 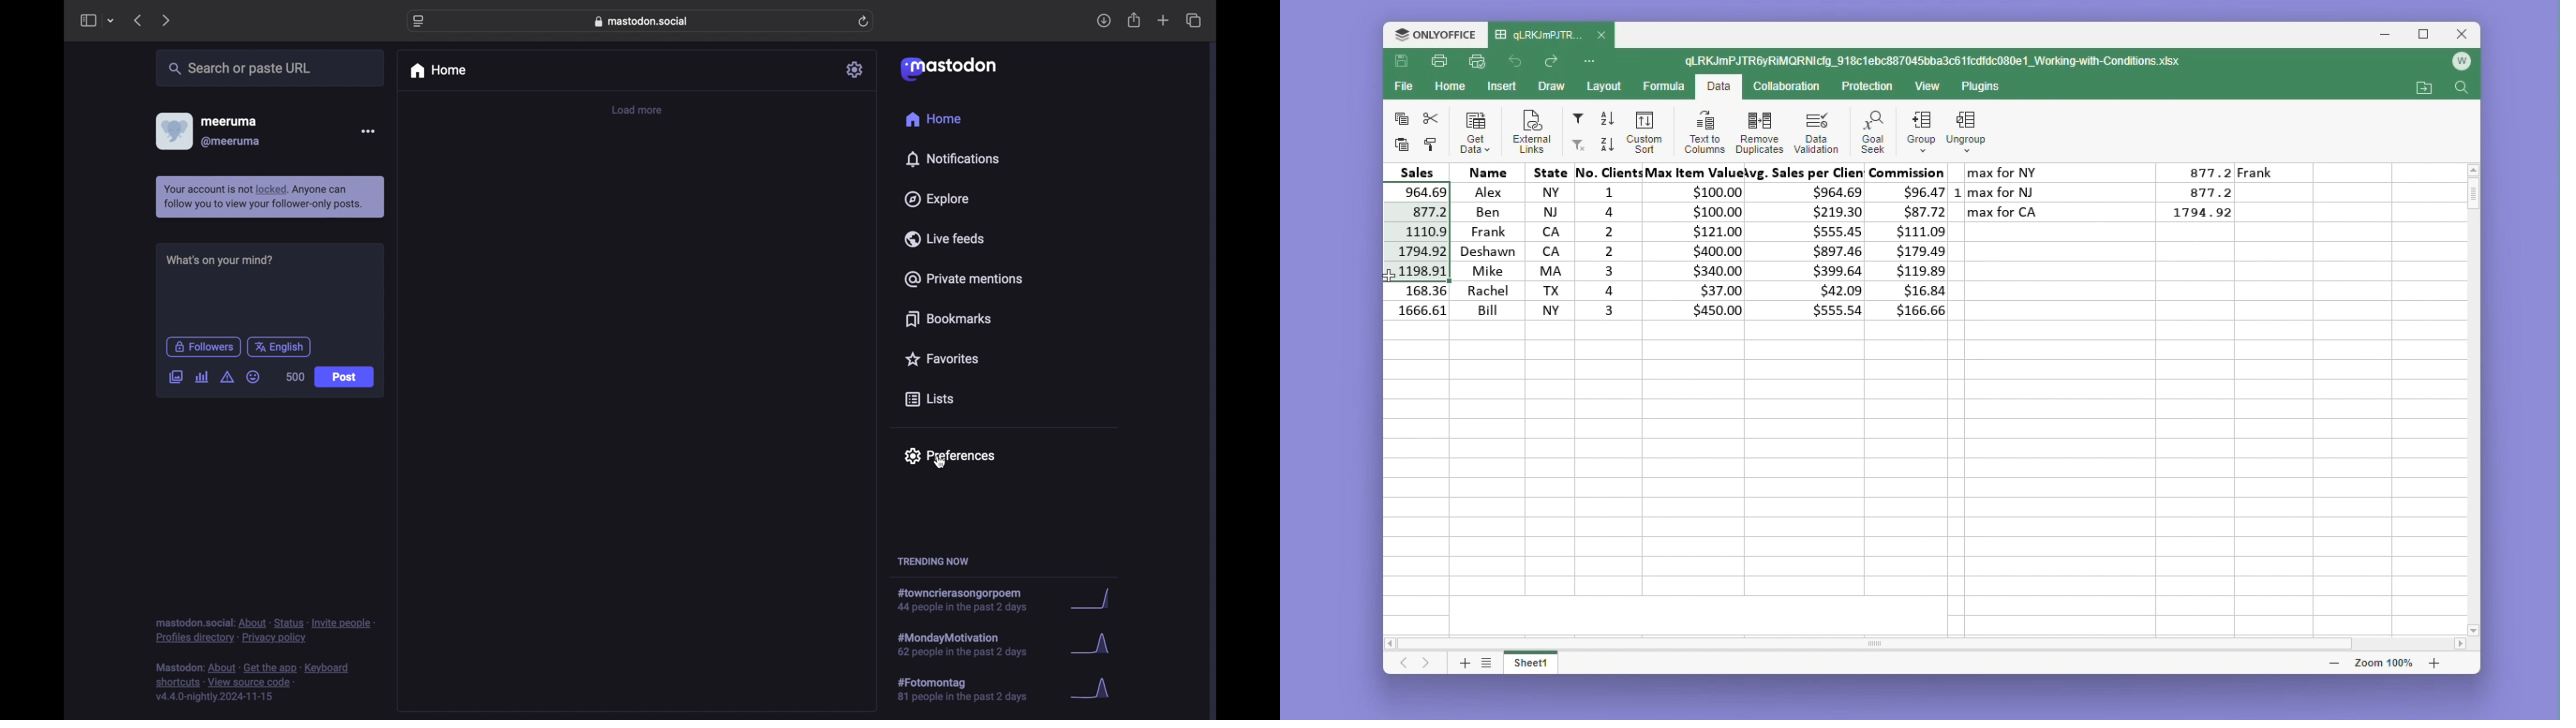 What do you see at coordinates (863, 21) in the screenshot?
I see `refresh` at bounding box center [863, 21].